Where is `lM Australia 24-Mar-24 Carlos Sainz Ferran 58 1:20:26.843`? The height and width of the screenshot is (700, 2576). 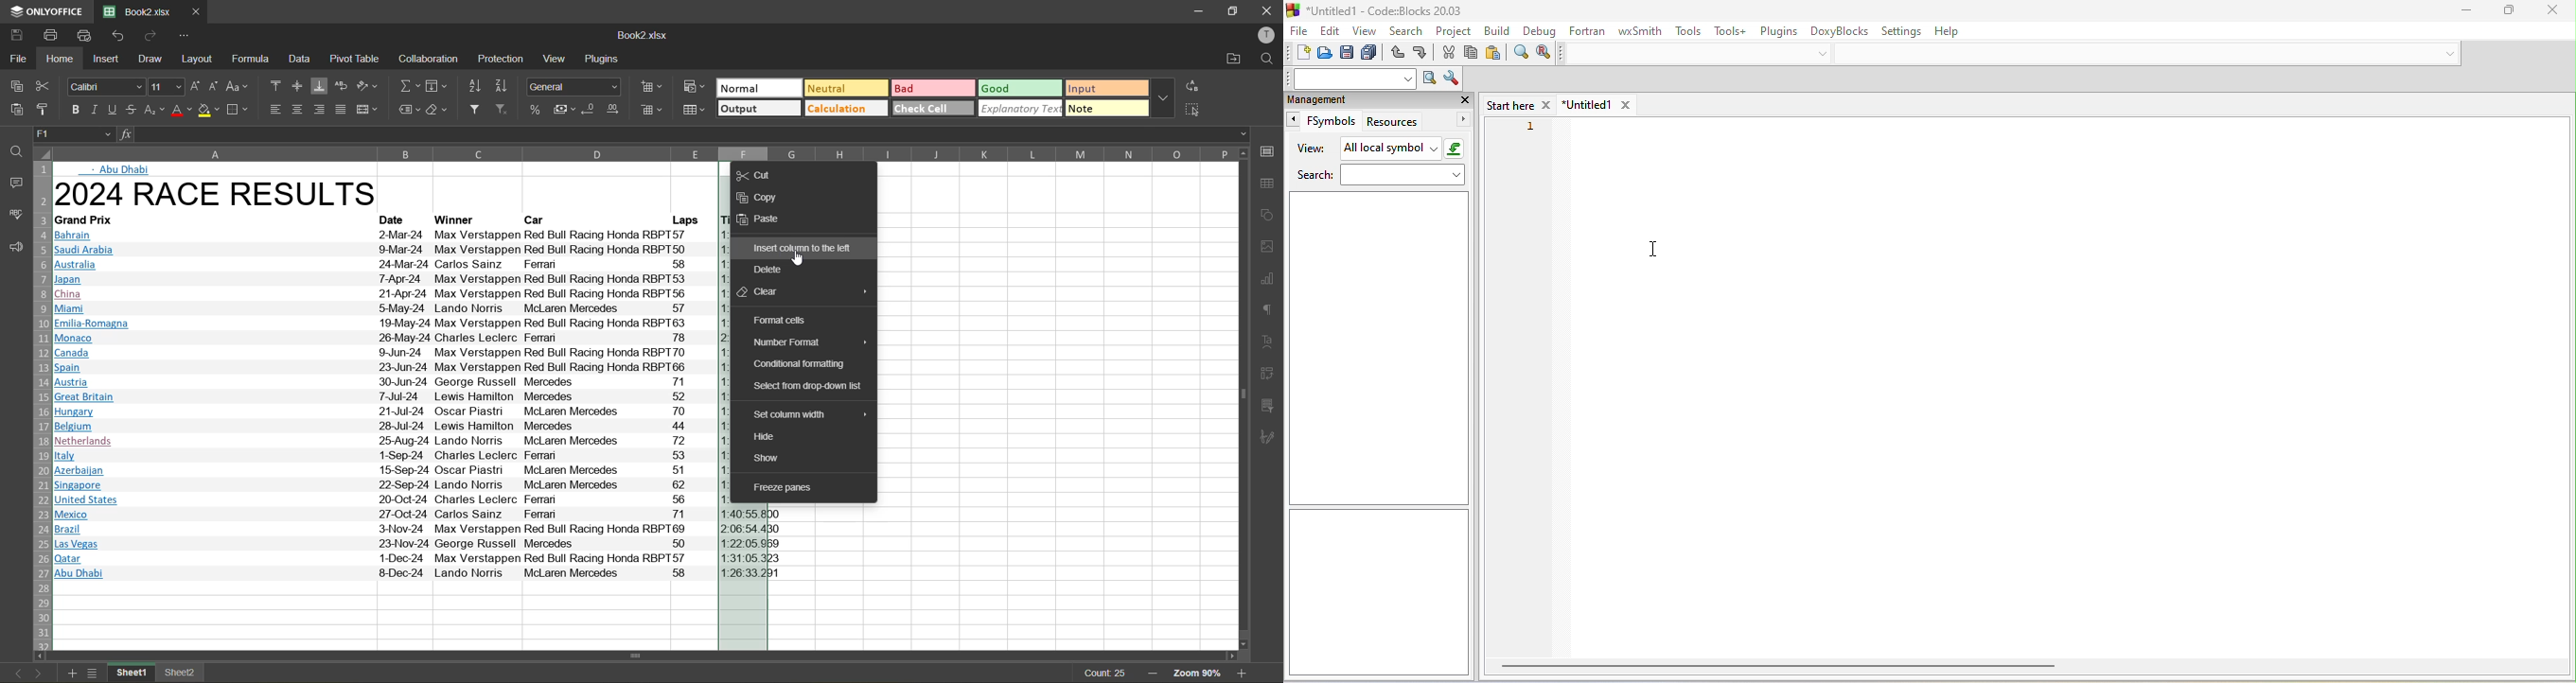 lM Australia 24-Mar-24 Carlos Sainz Ferran 58 1:20:26.843 is located at coordinates (385, 265).